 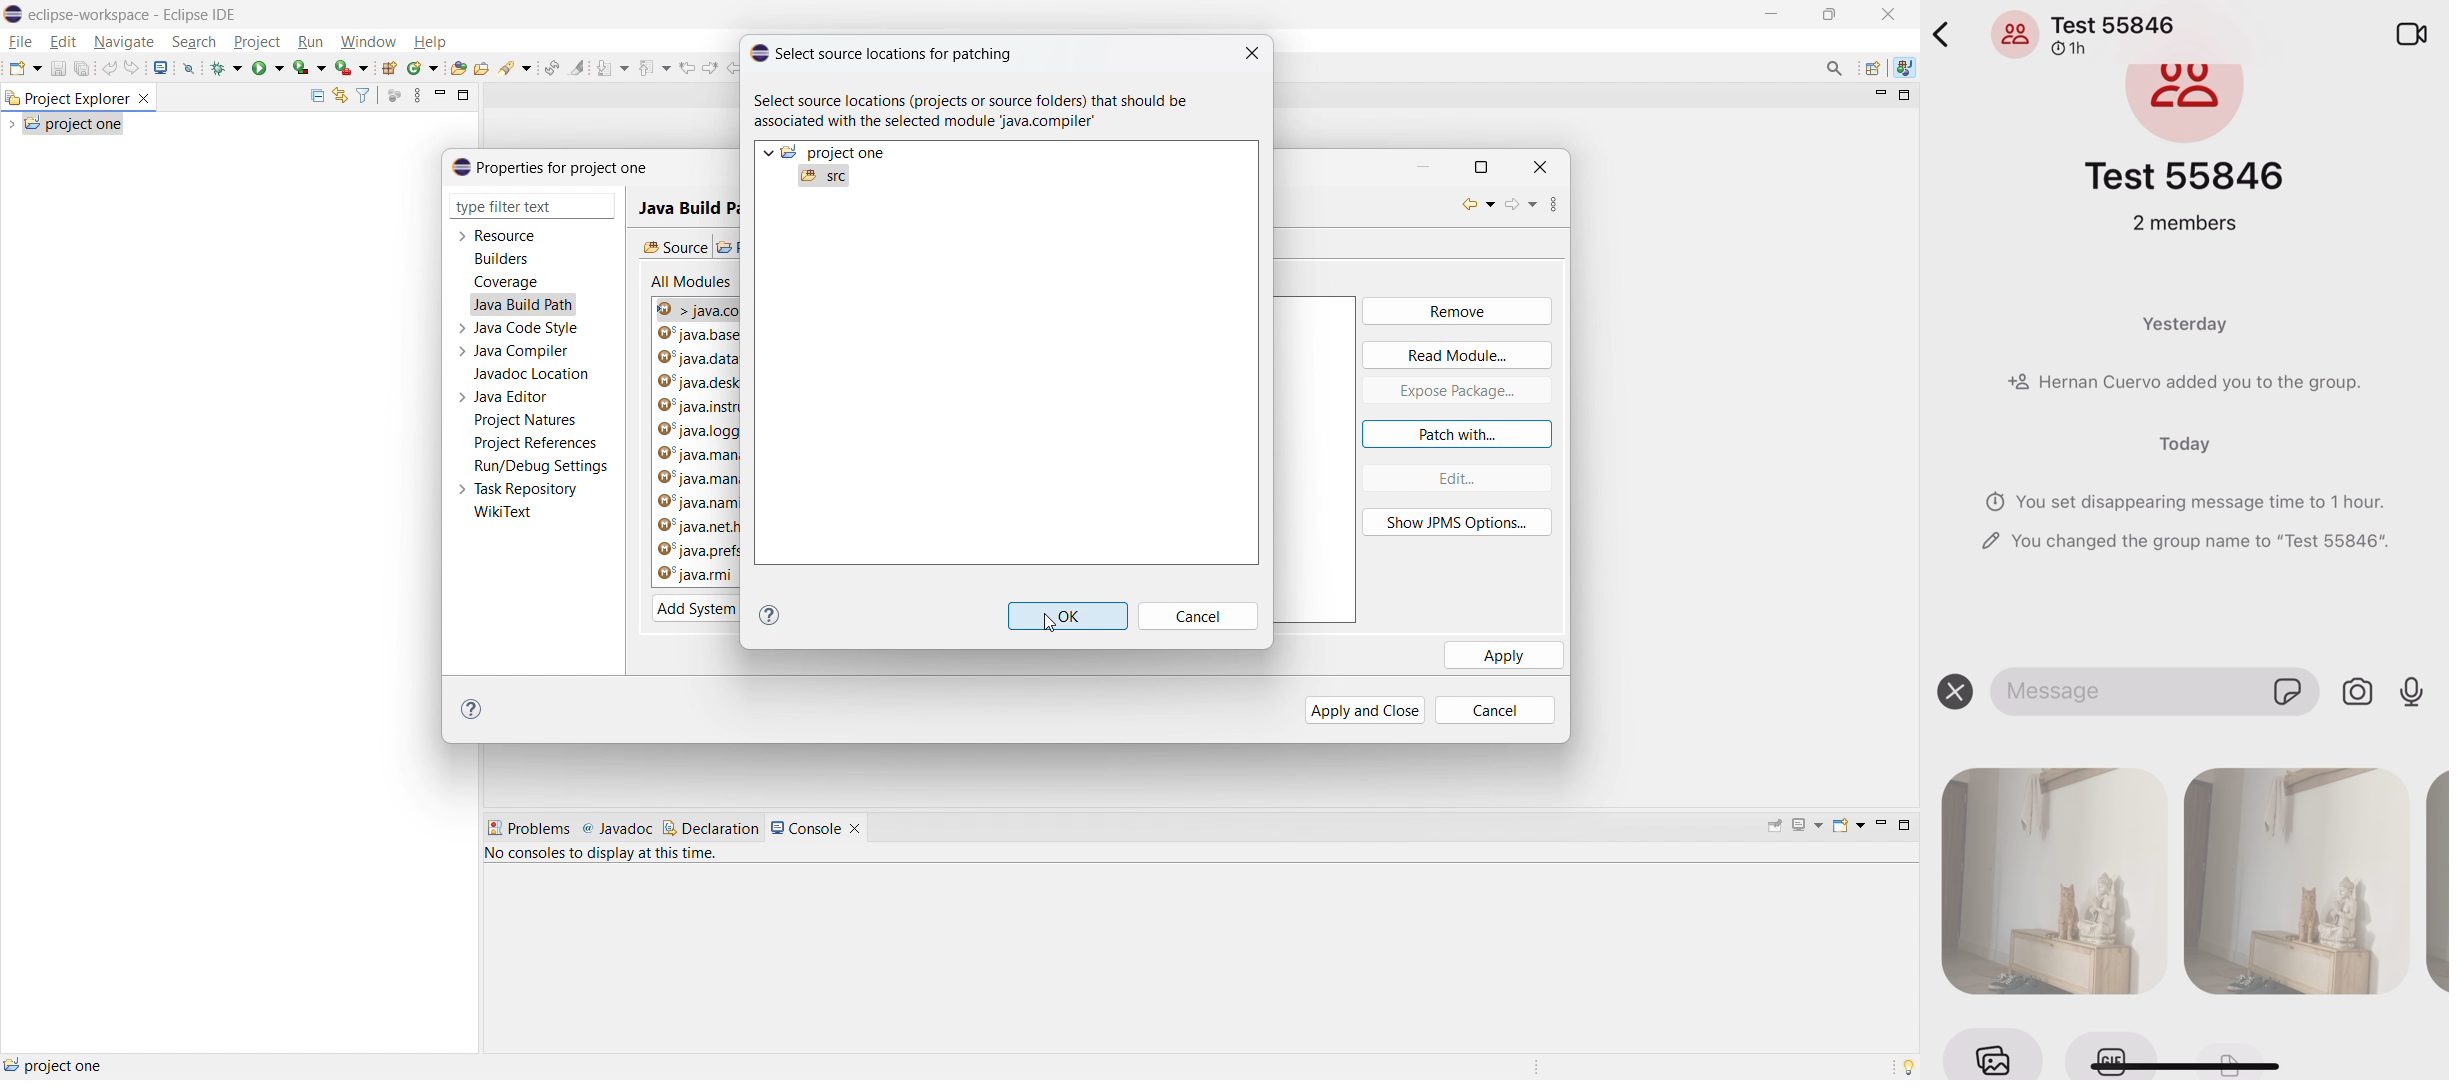 What do you see at coordinates (1504, 655) in the screenshot?
I see `apply` at bounding box center [1504, 655].